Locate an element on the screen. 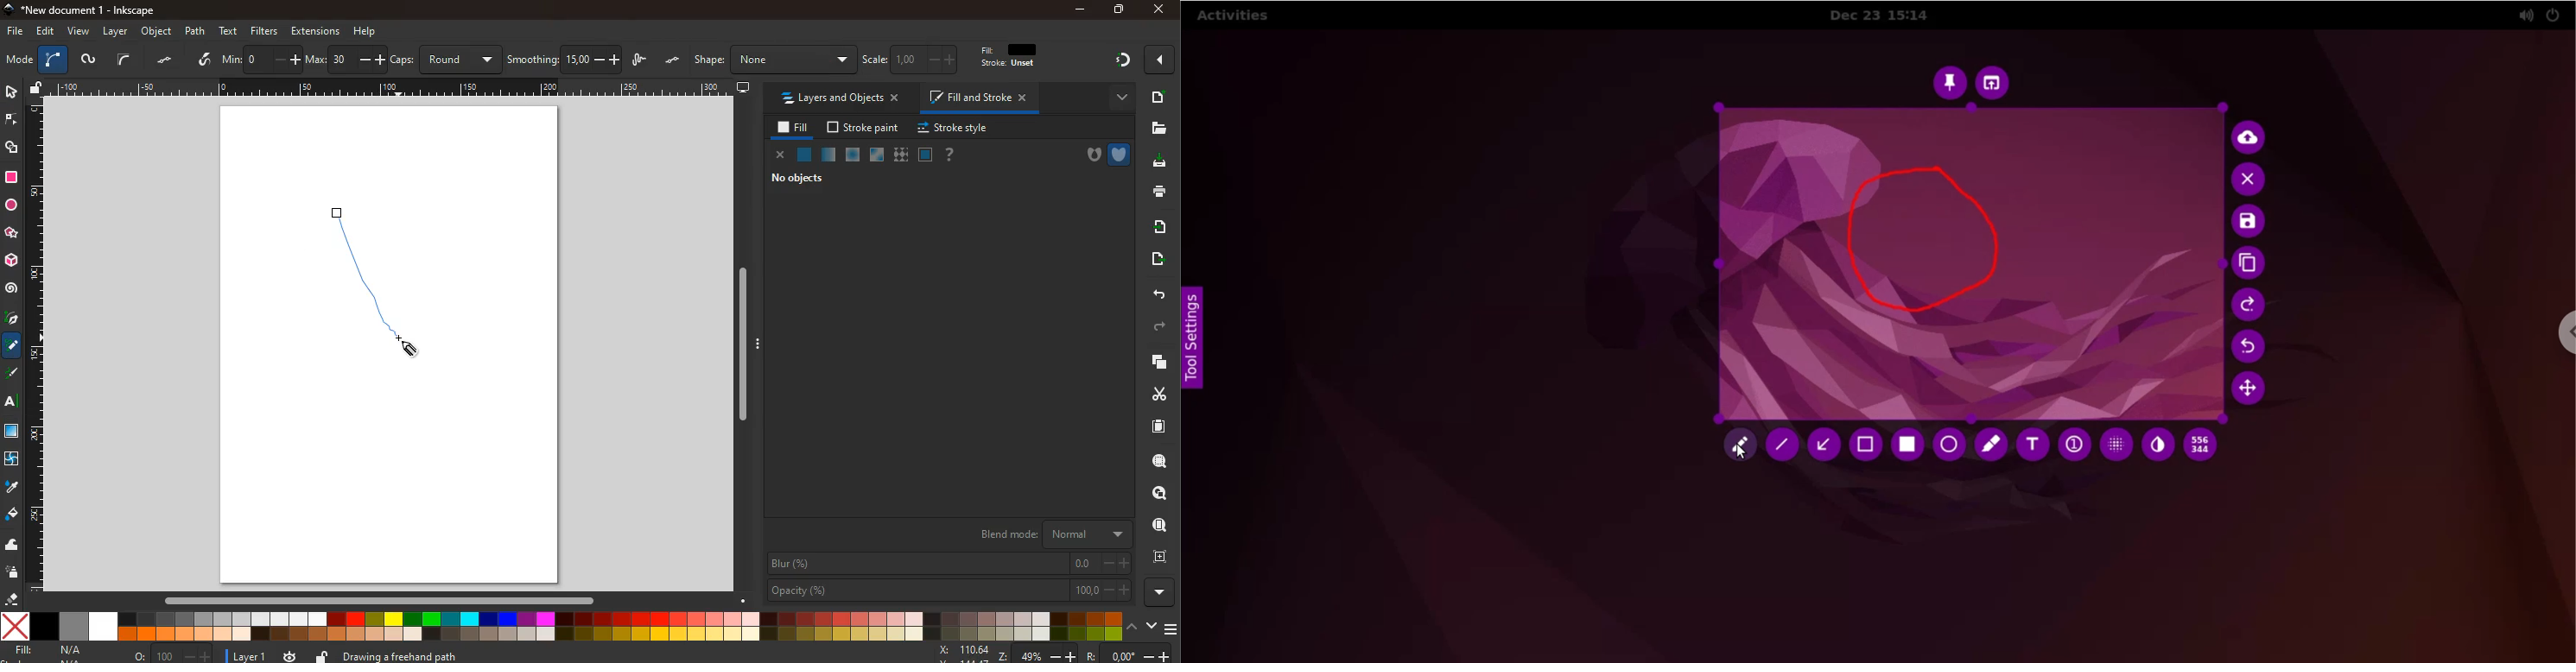  menu is located at coordinates (1172, 629).